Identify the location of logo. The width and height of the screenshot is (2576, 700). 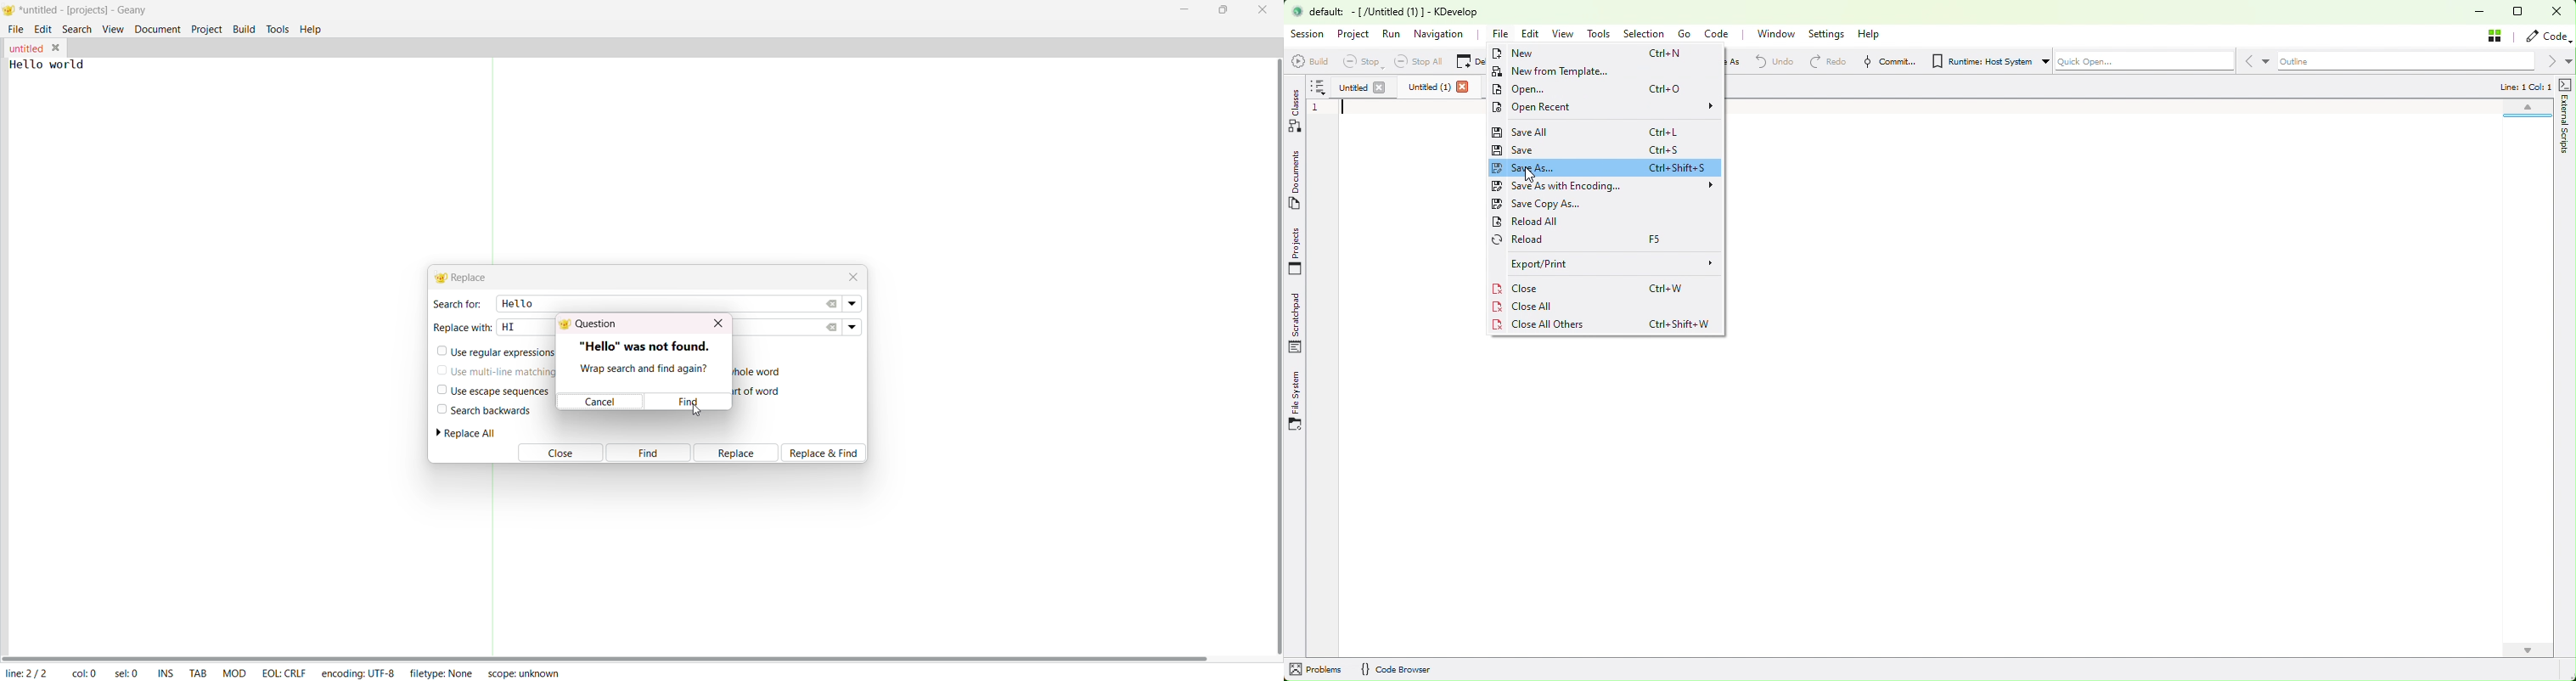
(9, 11).